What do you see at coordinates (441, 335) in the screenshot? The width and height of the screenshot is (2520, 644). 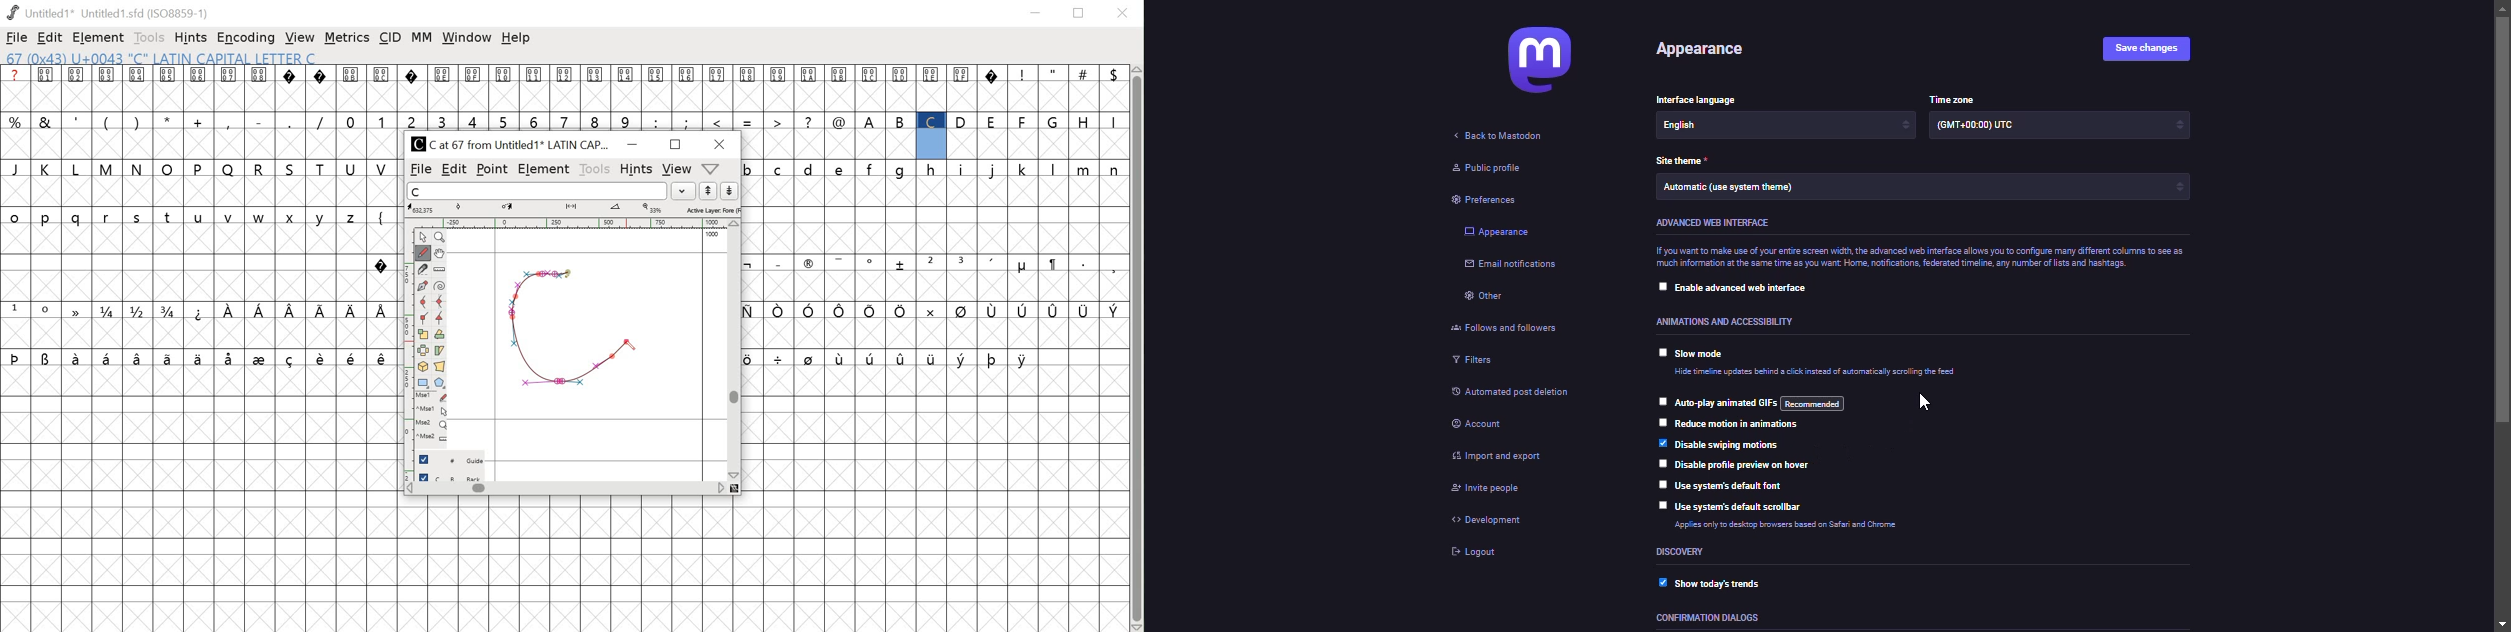 I see `rotate` at bounding box center [441, 335].